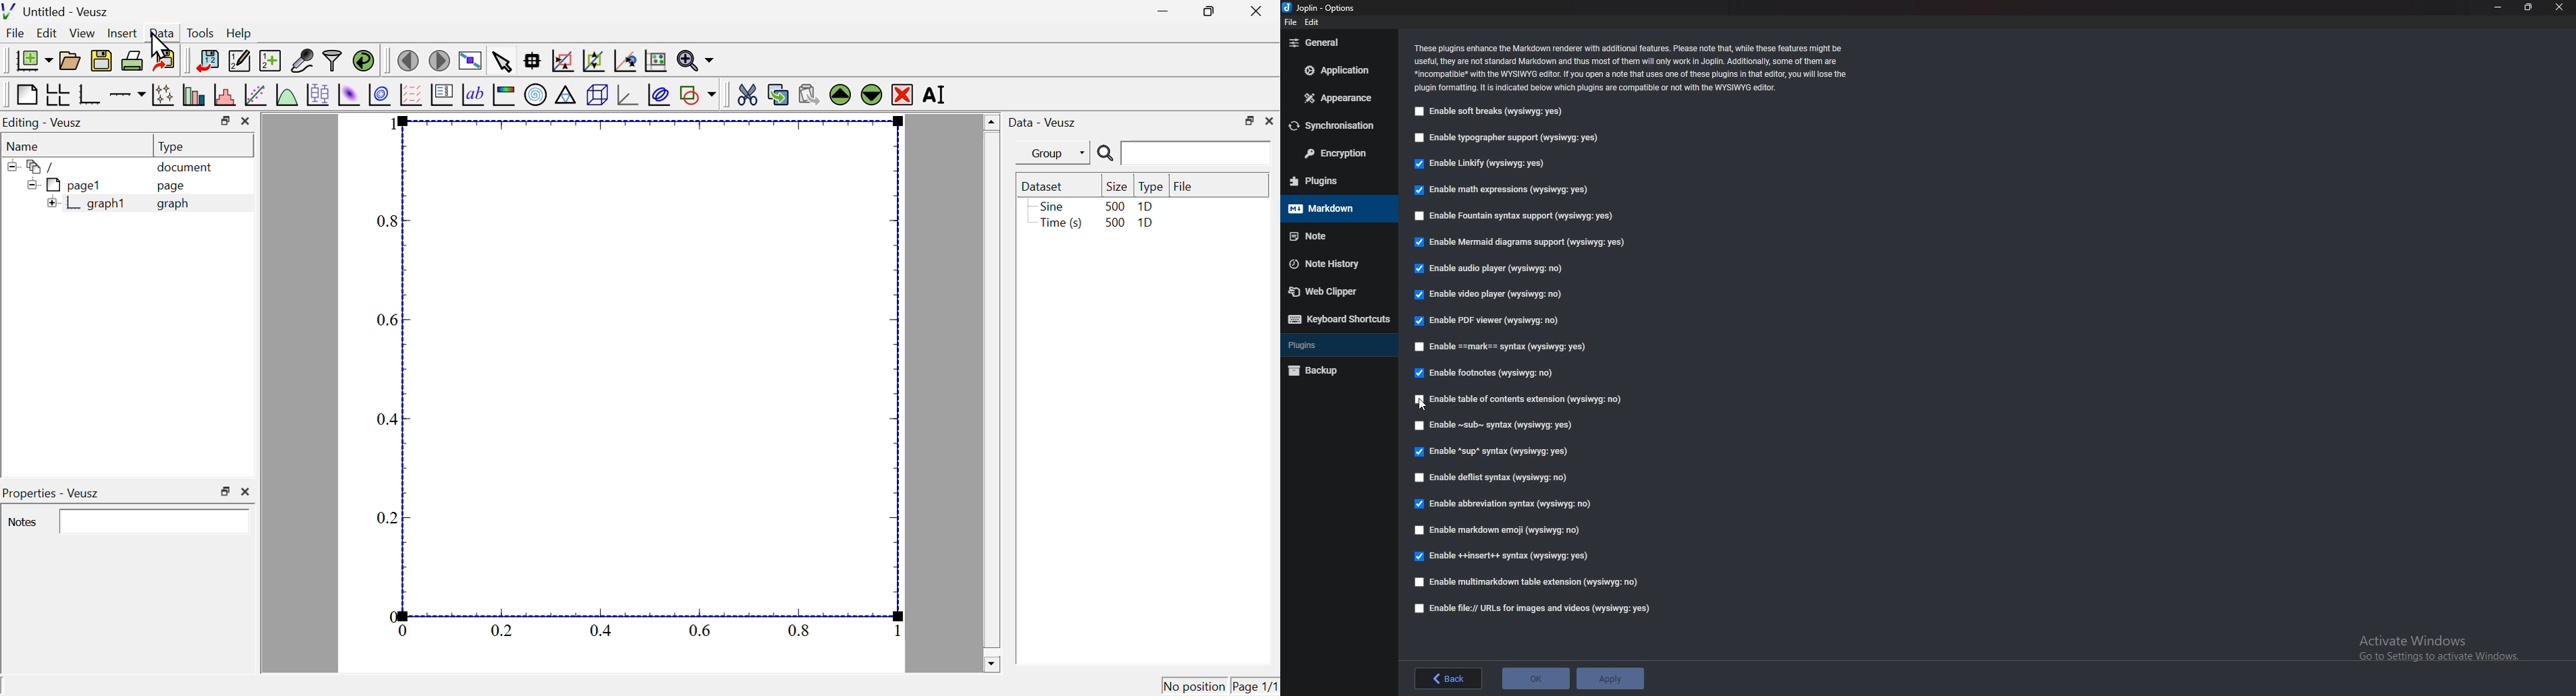  I want to click on close, so click(2560, 7).